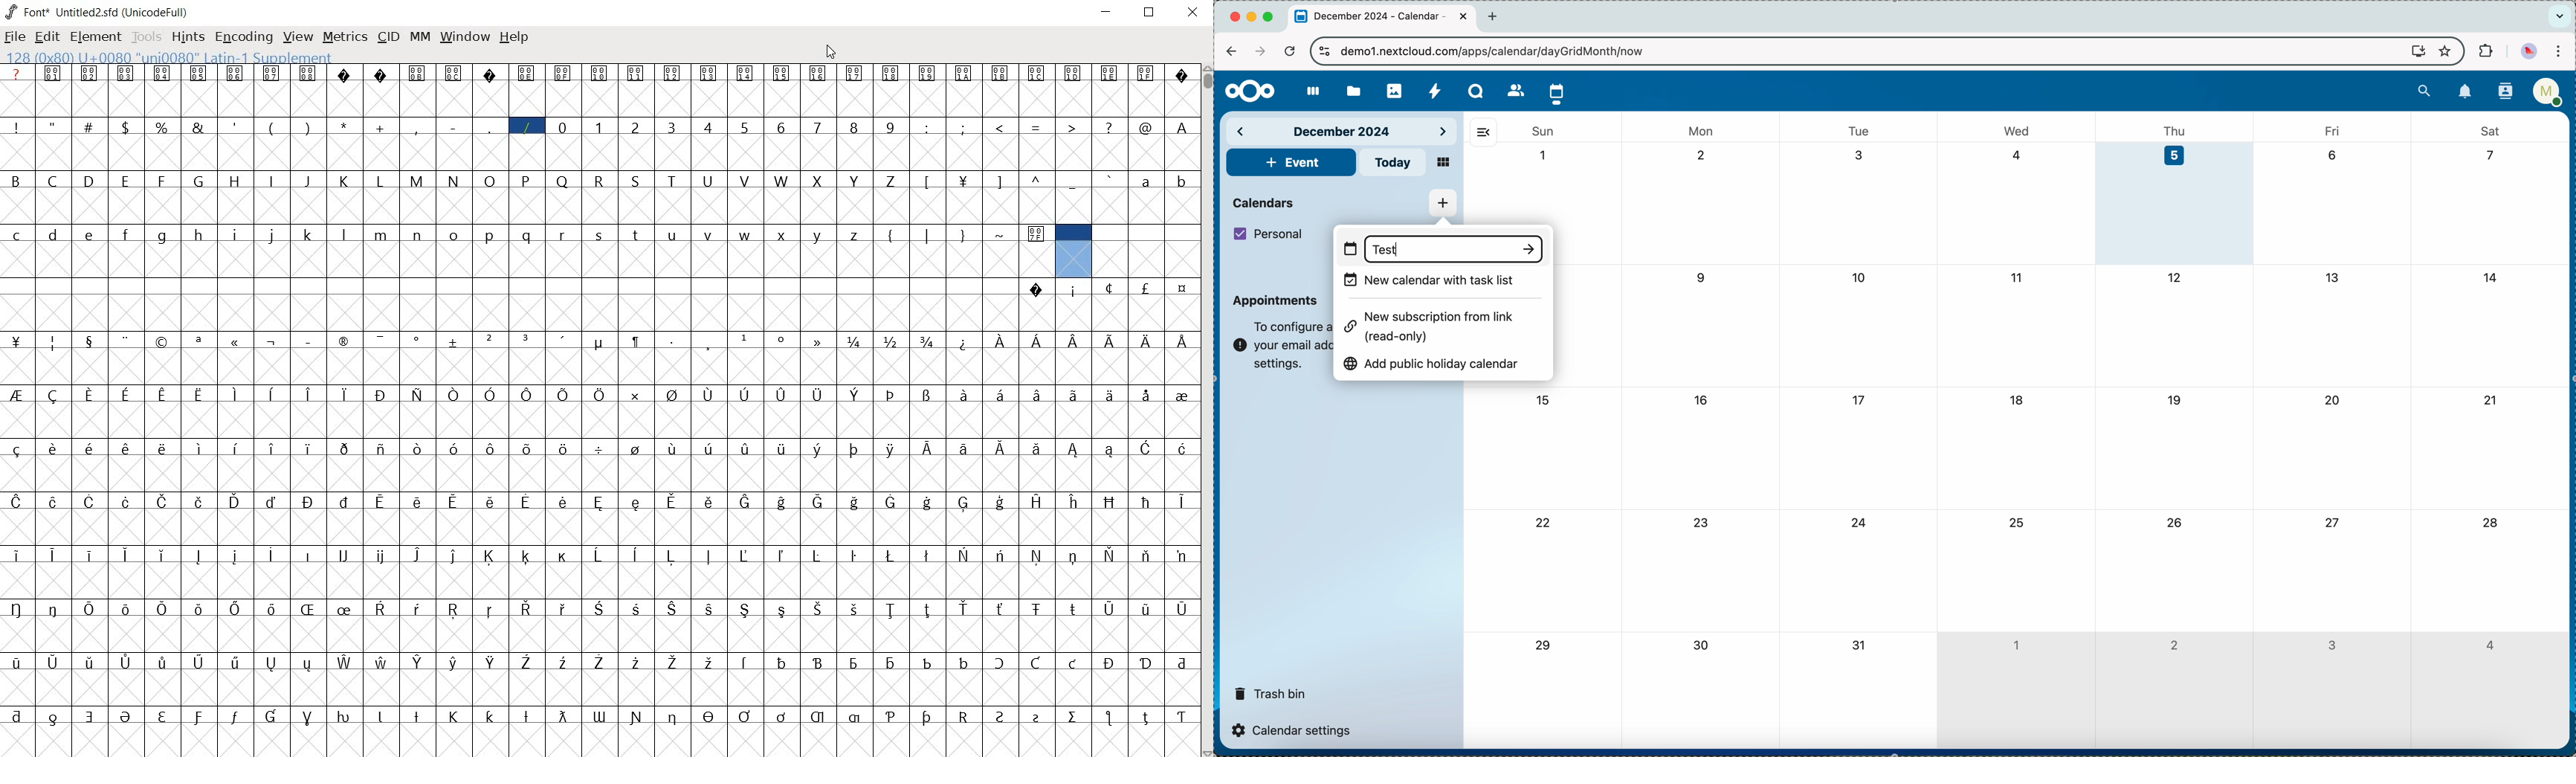  Describe the element at coordinates (343, 339) in the screenshot. I see `Symbol` at that location.